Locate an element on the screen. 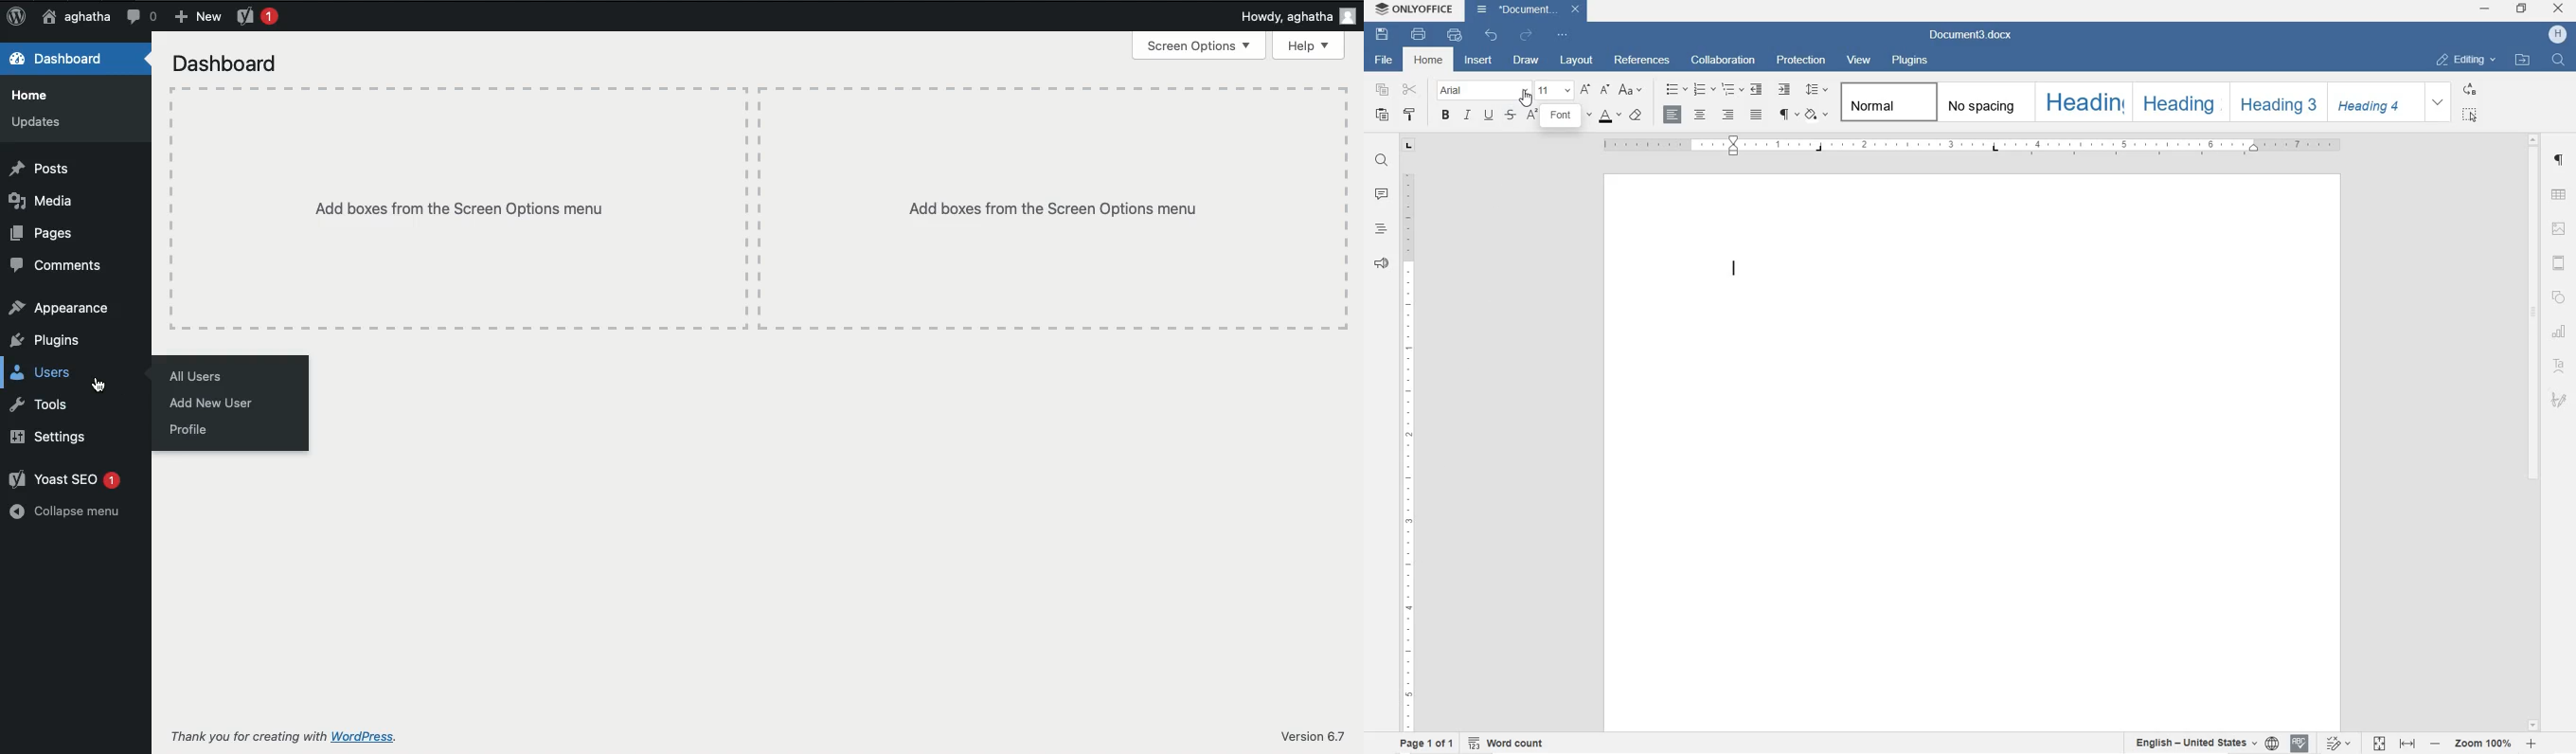  SHAPE is located at coordinates (2560, 295).